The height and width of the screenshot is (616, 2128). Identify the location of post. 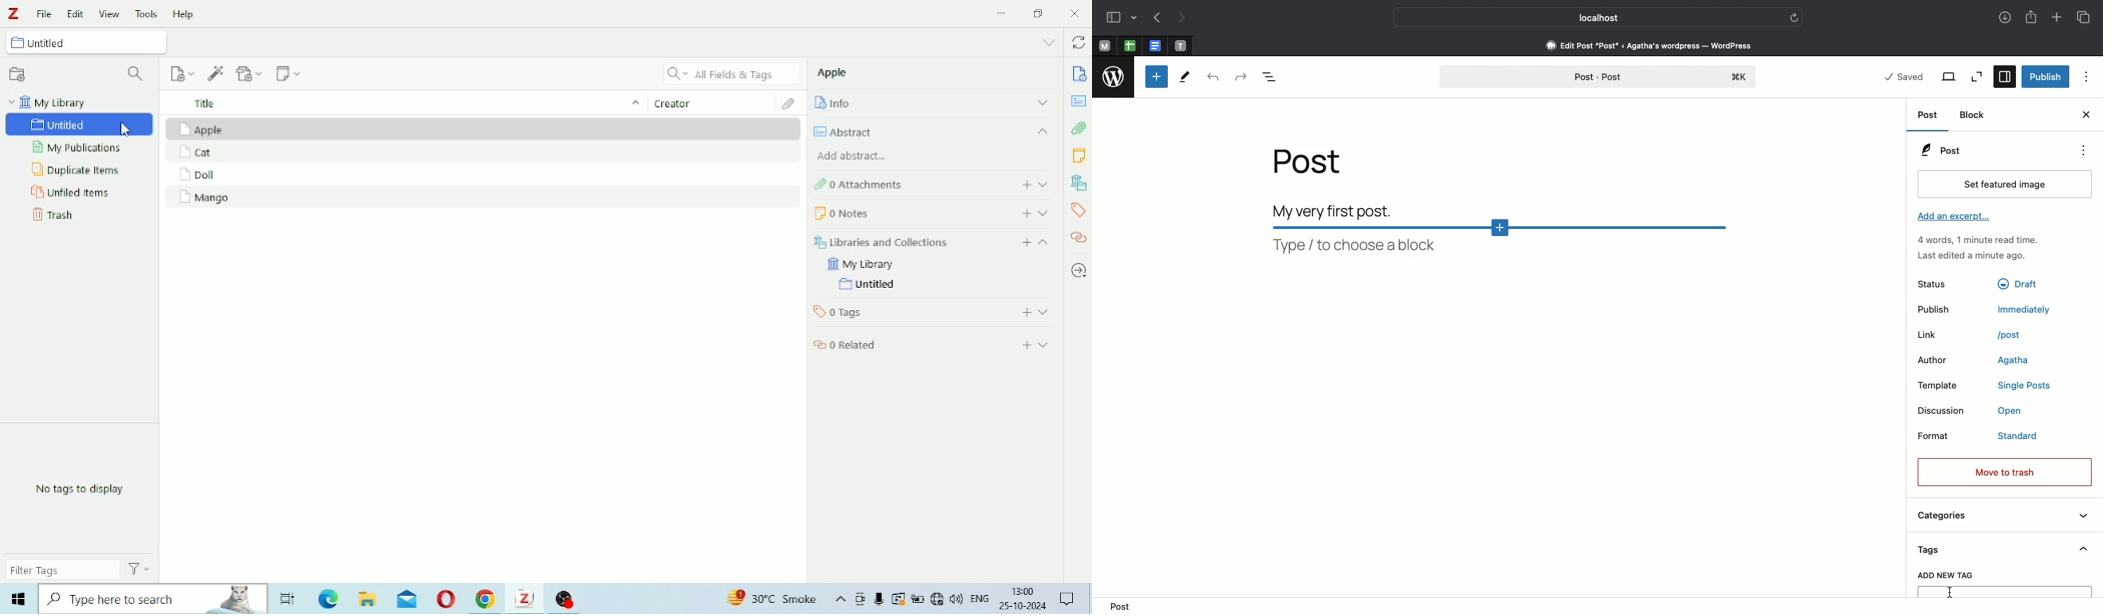
(2011, 334).